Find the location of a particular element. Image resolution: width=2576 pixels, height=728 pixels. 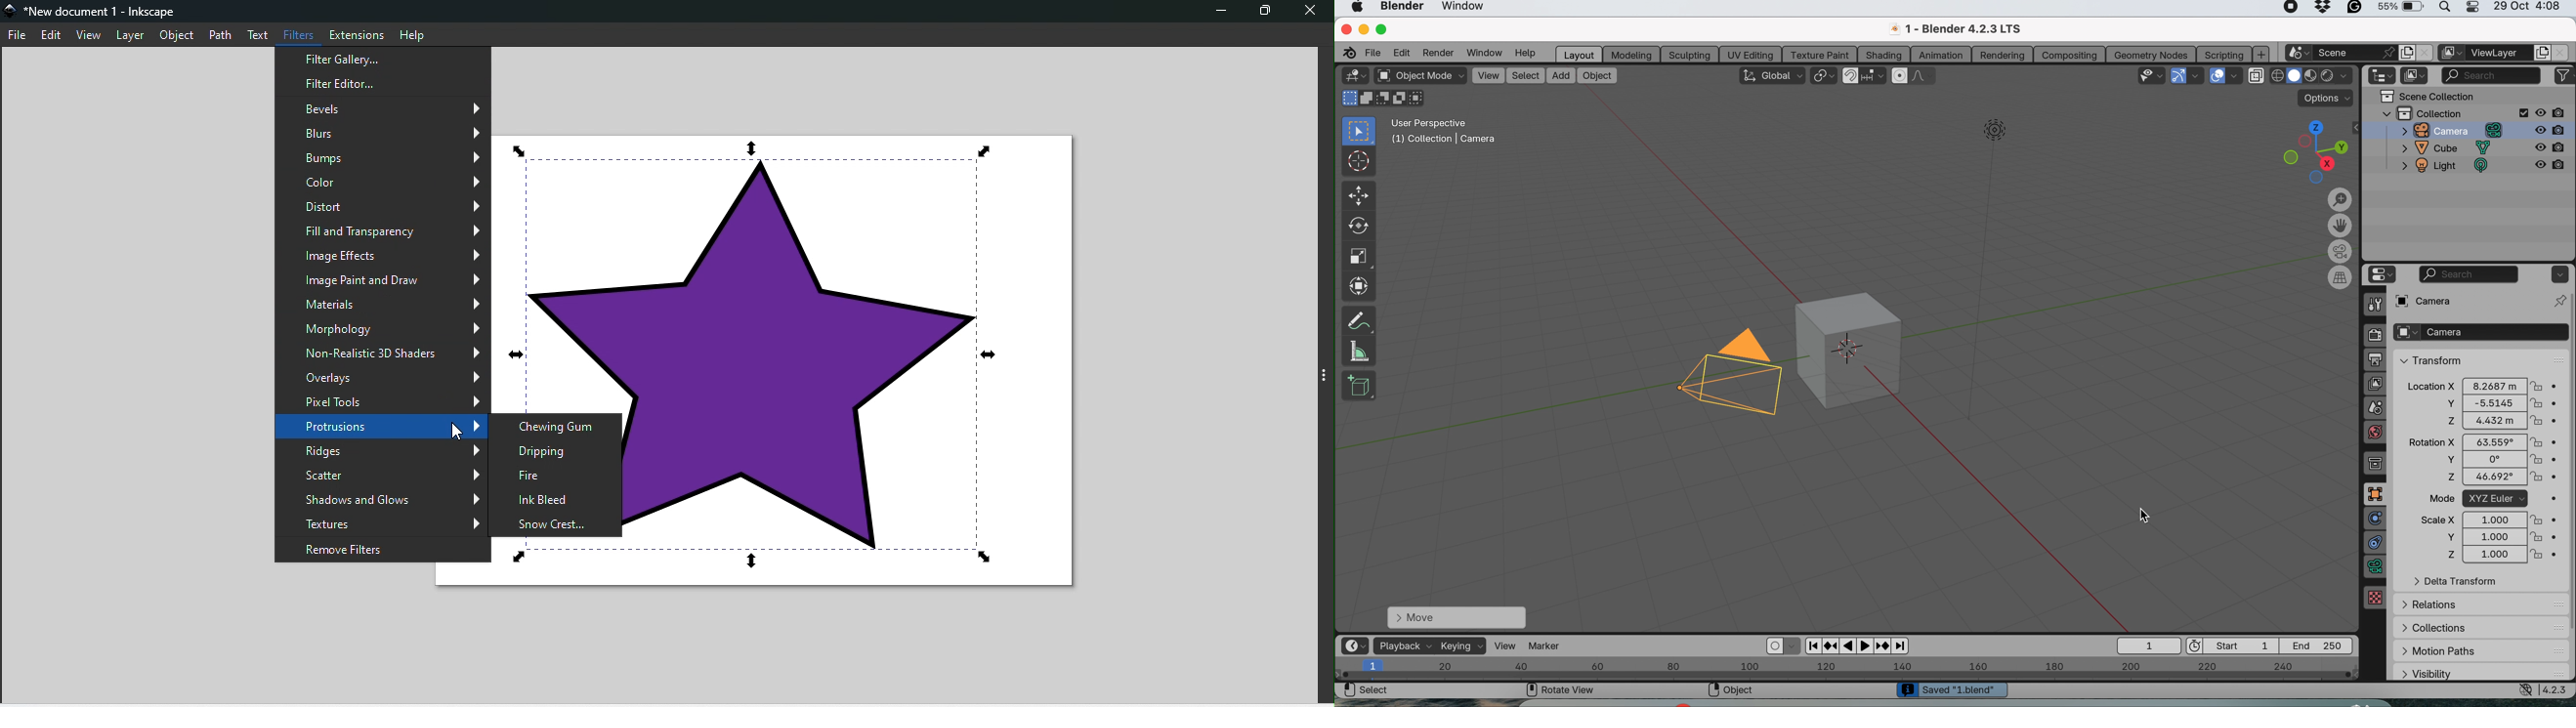

auto keyframing is located at coordinates (1794, 646).